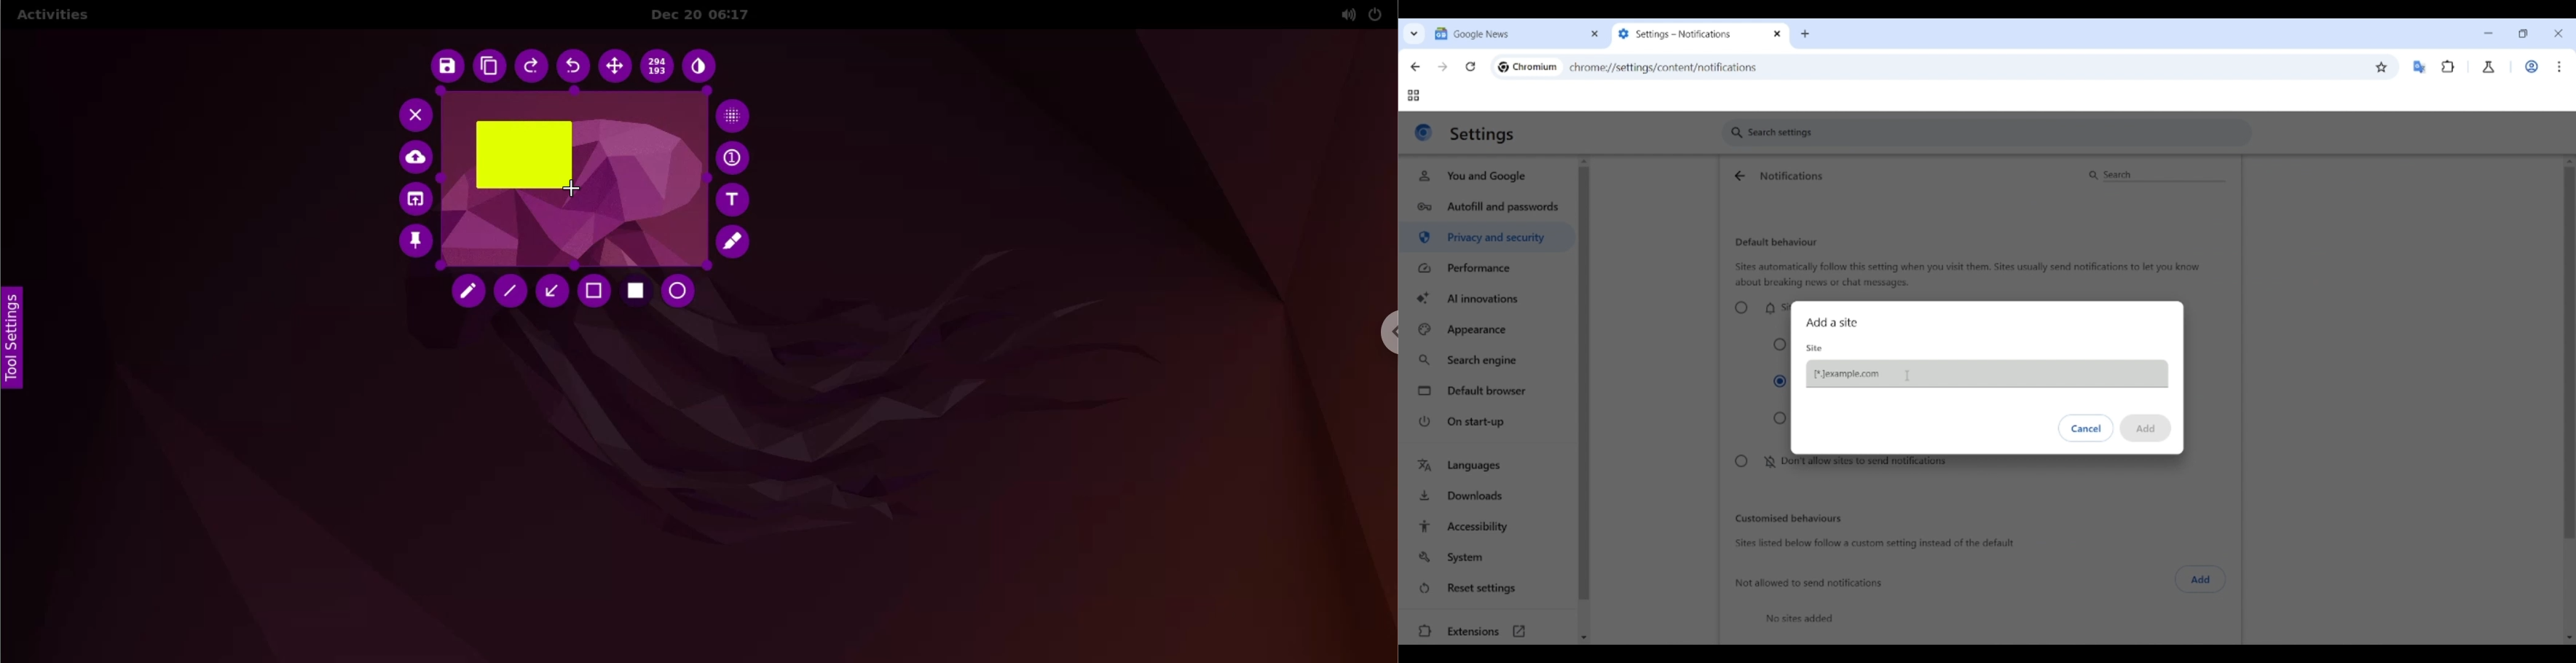 The height and width of the screenshot is (672, 2576). I want to click on Chromium logo, so click(1503, 67).